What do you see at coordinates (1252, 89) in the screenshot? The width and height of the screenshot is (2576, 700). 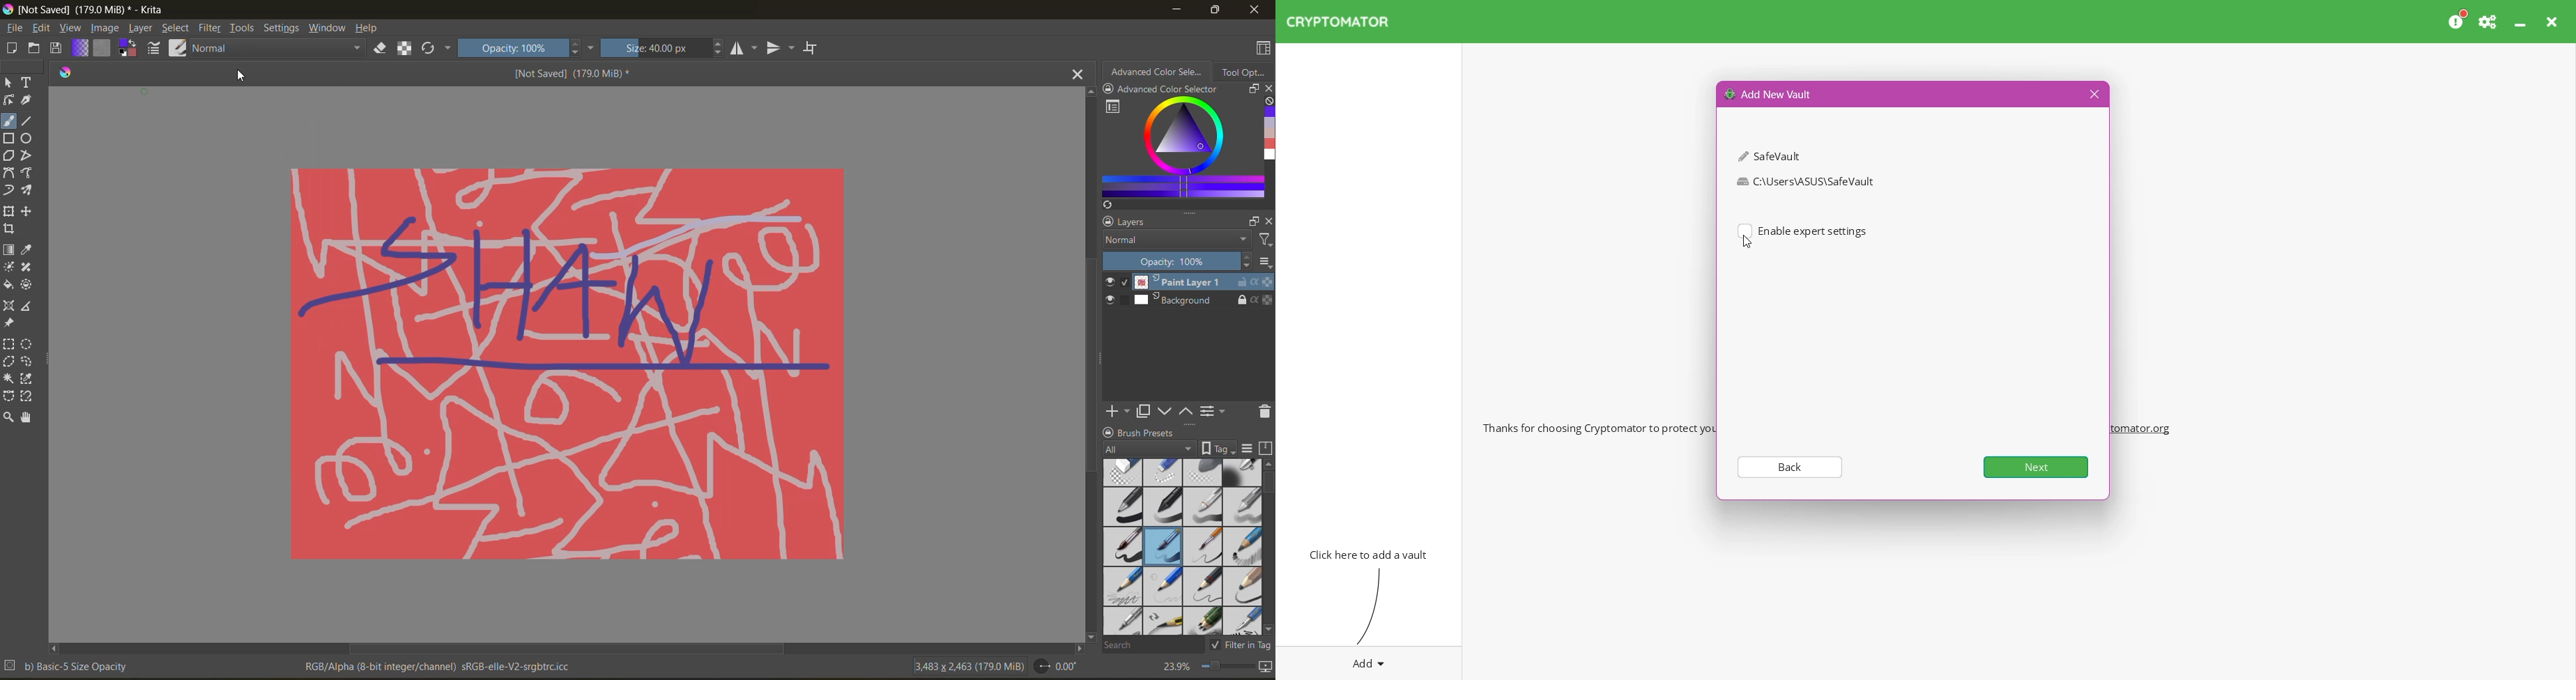 I see `float docker` at bounding box center [1252, 89].